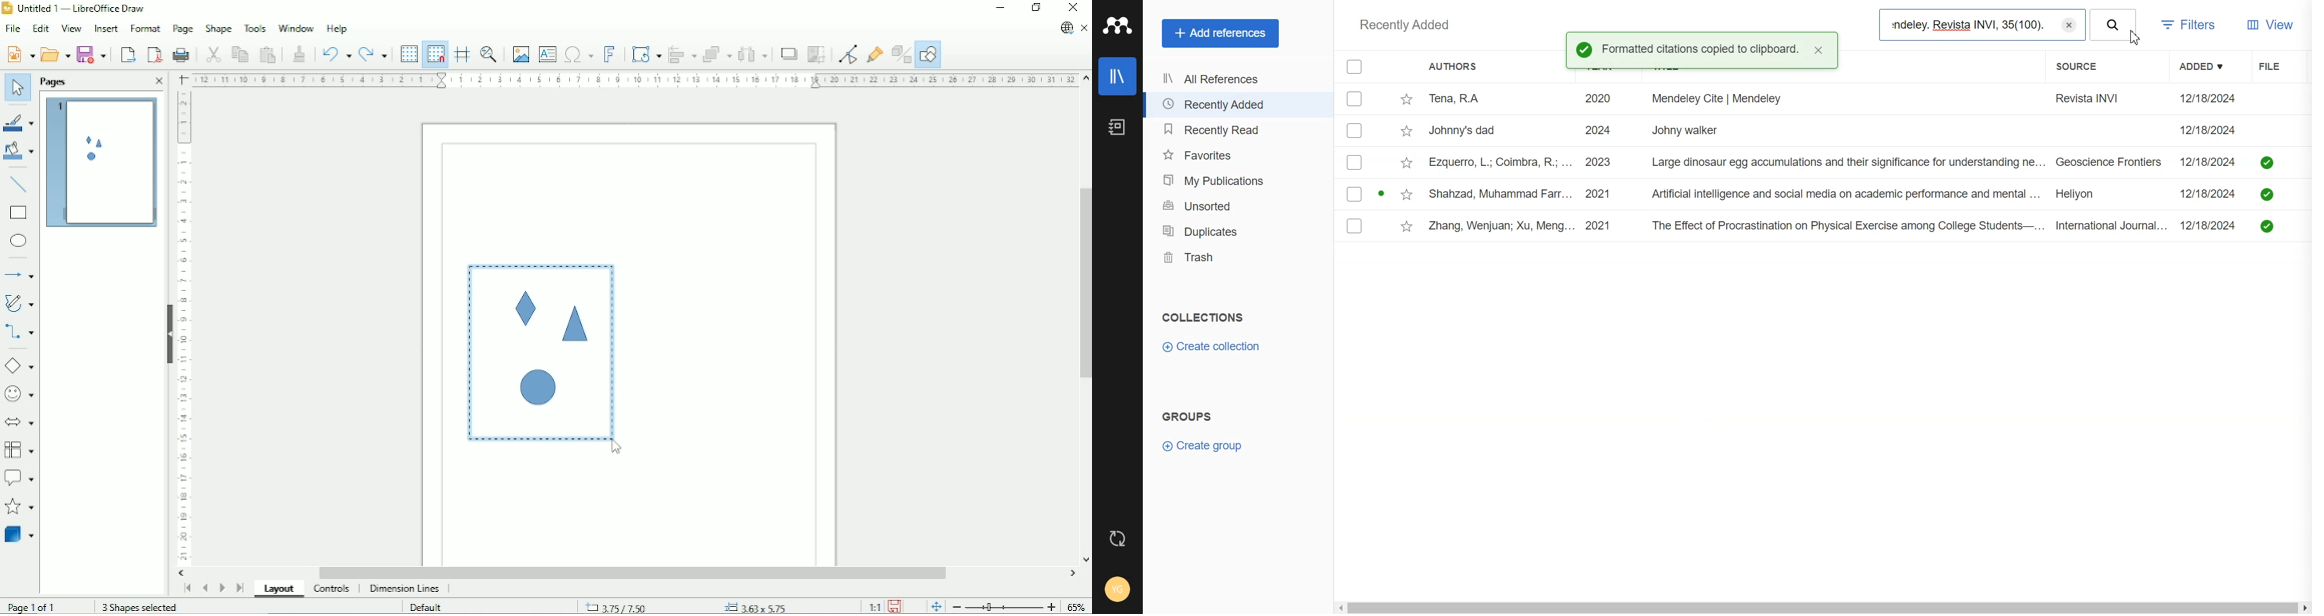 This screenshot has width=2324, height=616. What do you see at coordinates (32, 607) in the screenshot?
I see `Page 1 of 1` at bounding box center [32, 607].